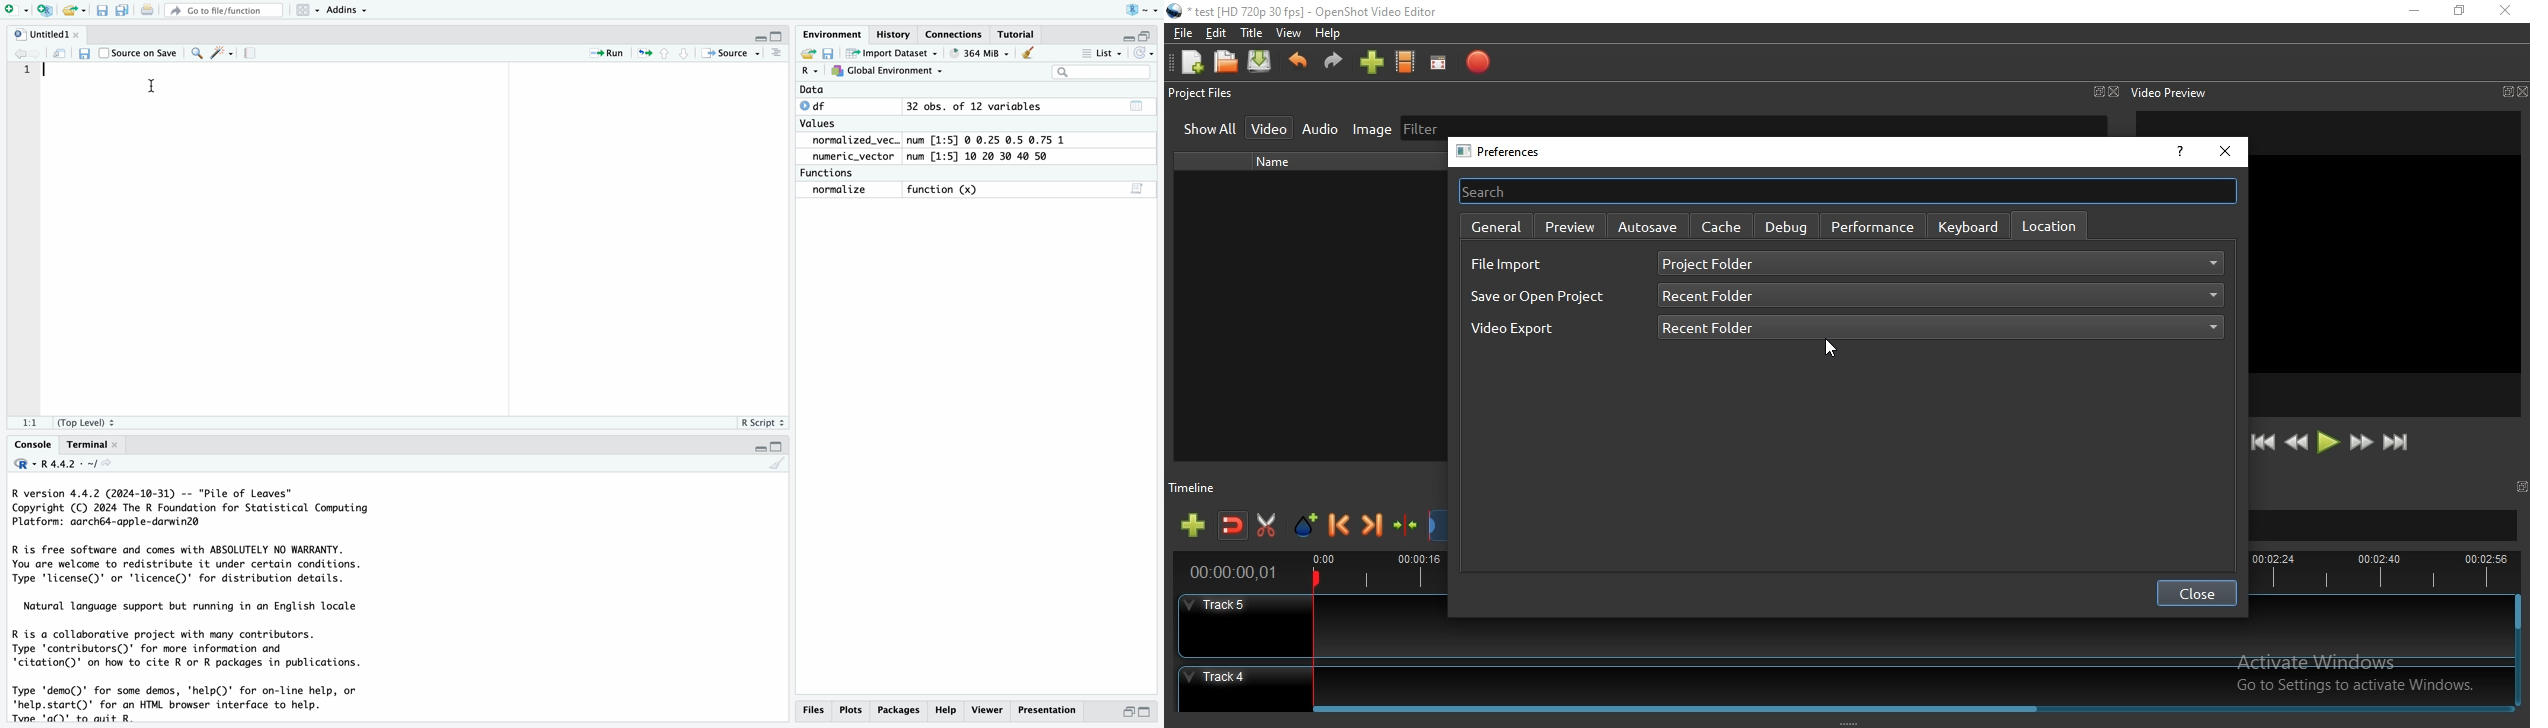 The image size is (2548, 728). What do you see at coordinates (83, 53) in the screenshot?
I see `Save` at bounding box center [83, 53].